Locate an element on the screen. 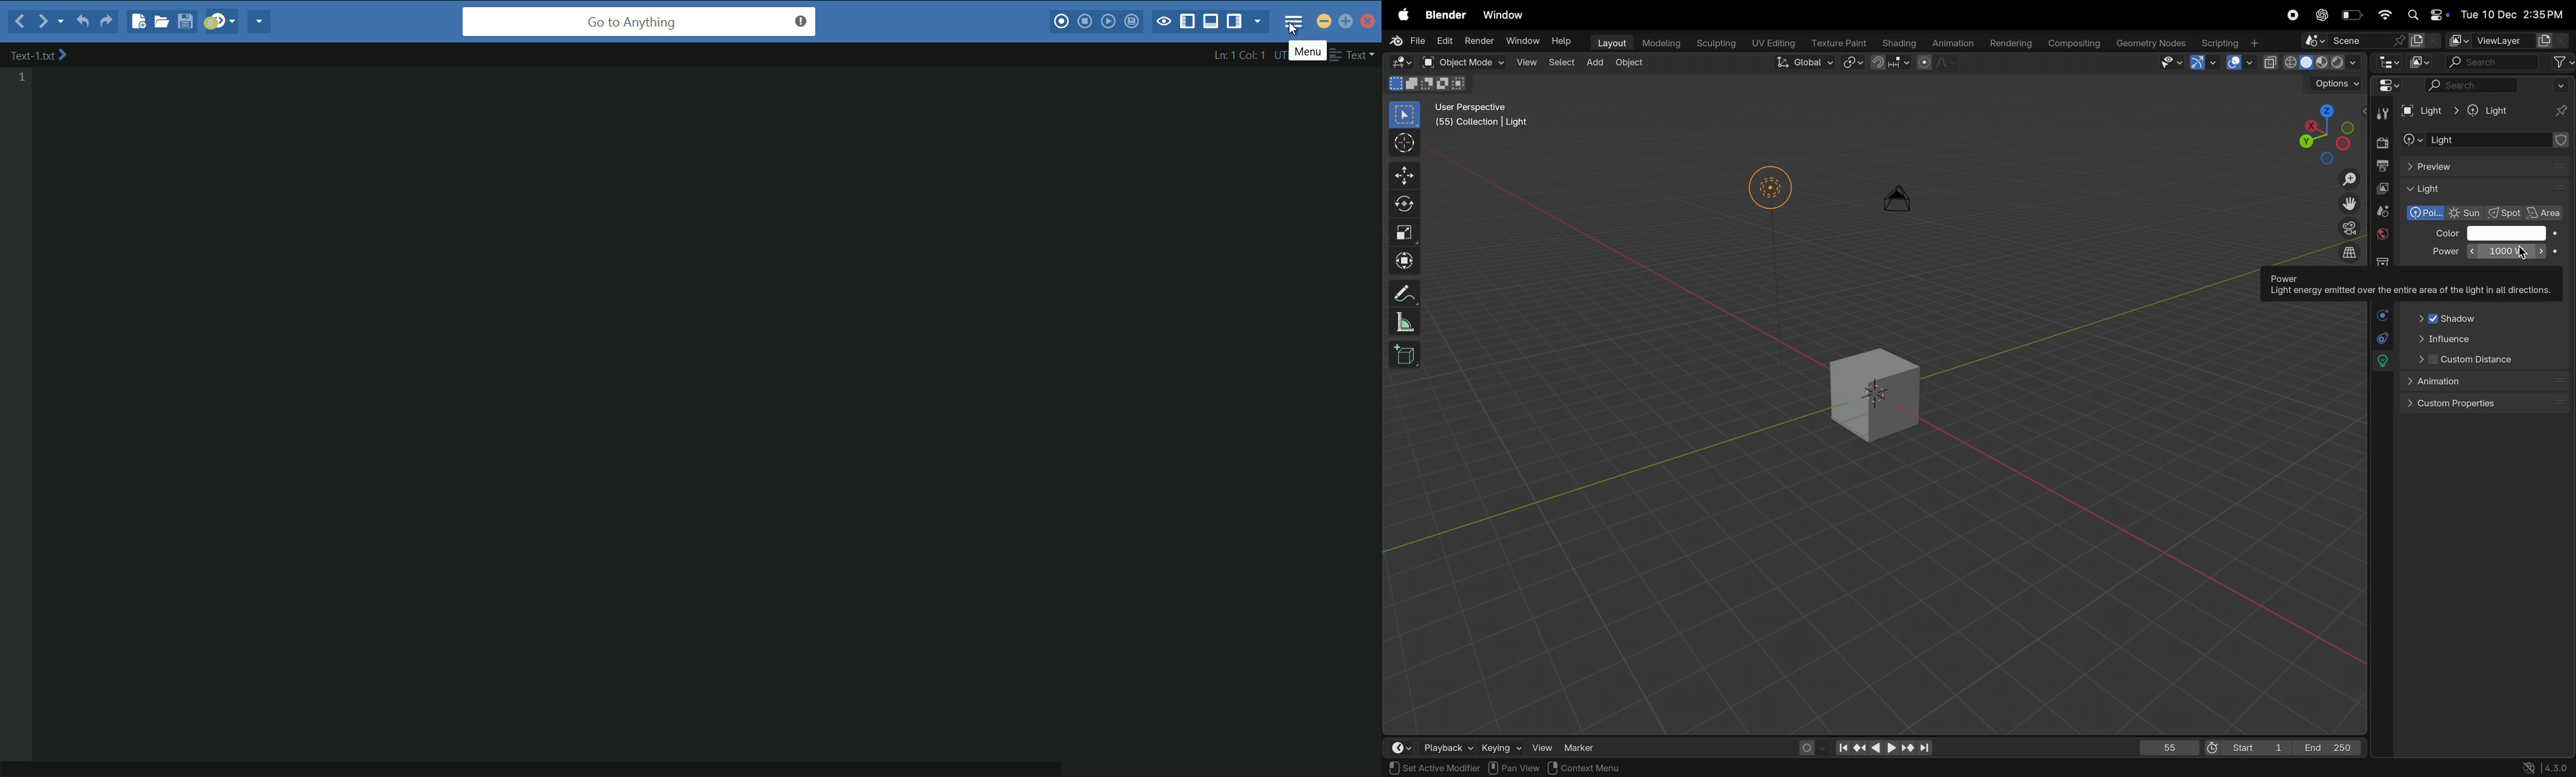 Image resolution: width=2576 pixels, height=784 pixels. time is located at coordinates (1406, 747).